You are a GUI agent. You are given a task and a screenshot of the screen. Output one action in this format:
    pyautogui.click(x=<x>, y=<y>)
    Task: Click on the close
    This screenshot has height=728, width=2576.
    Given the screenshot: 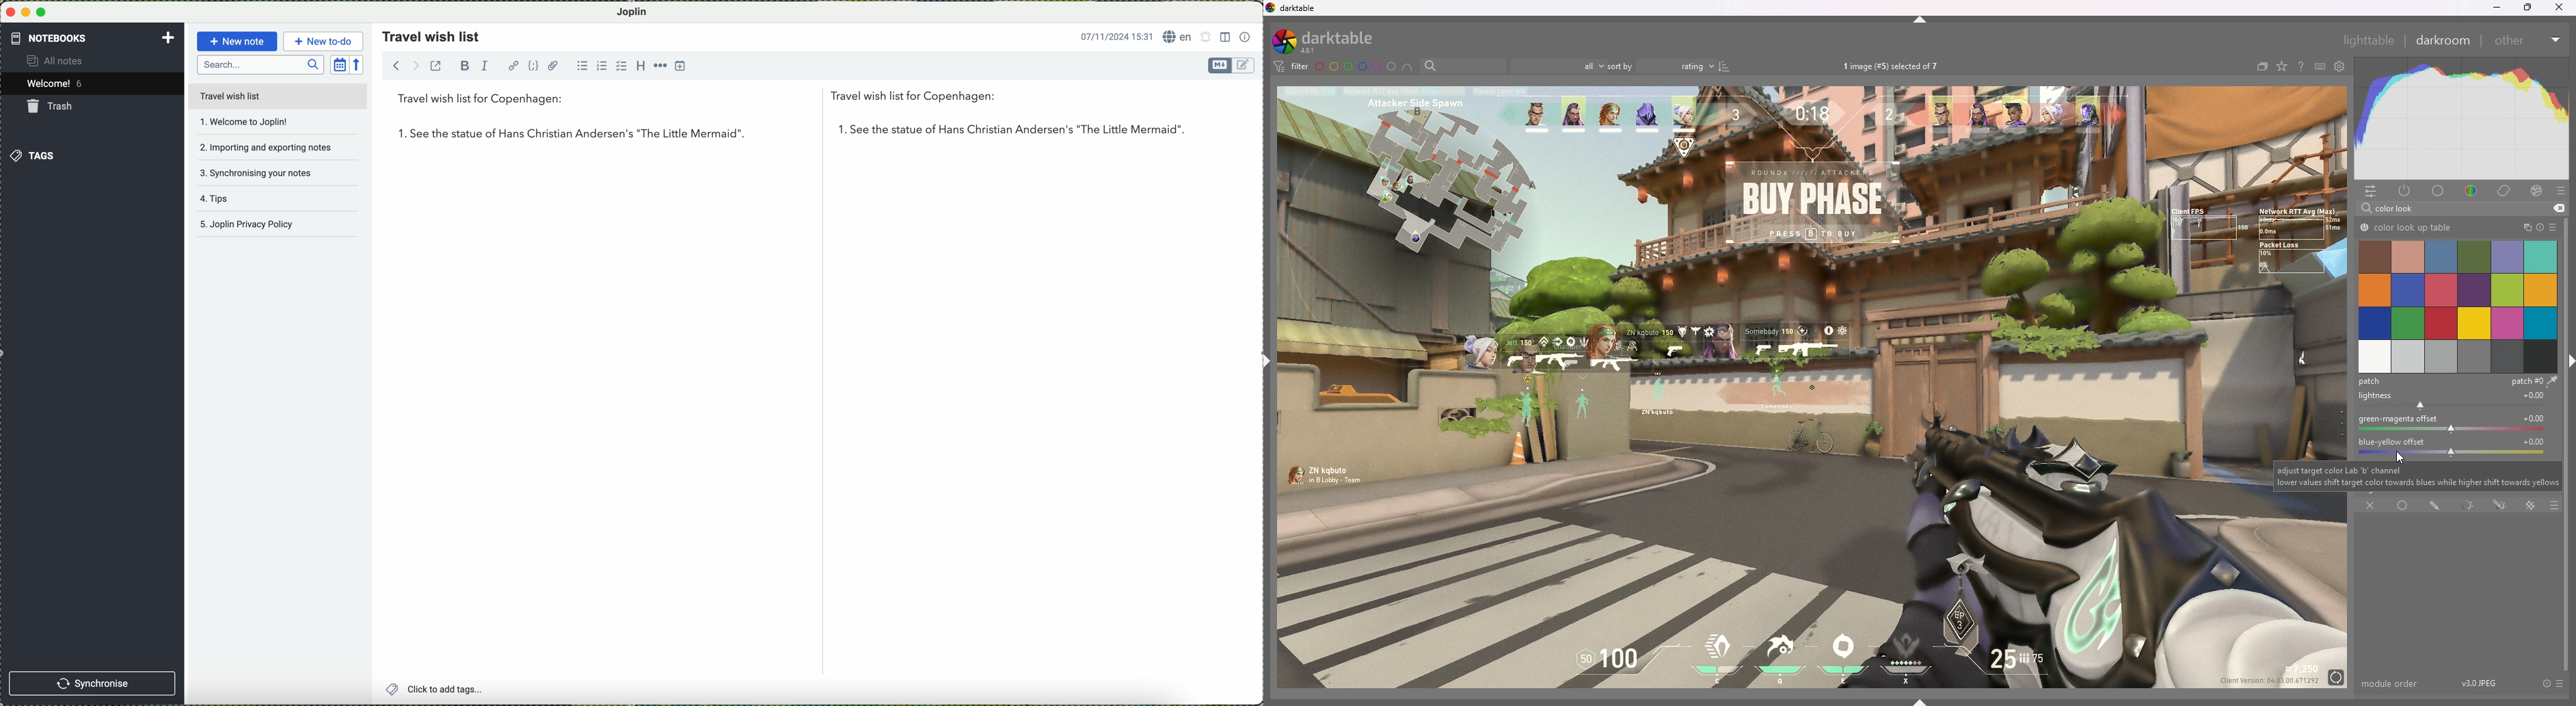 What is the action you would take?
    pyautogui.click(x=10, y=13)
    